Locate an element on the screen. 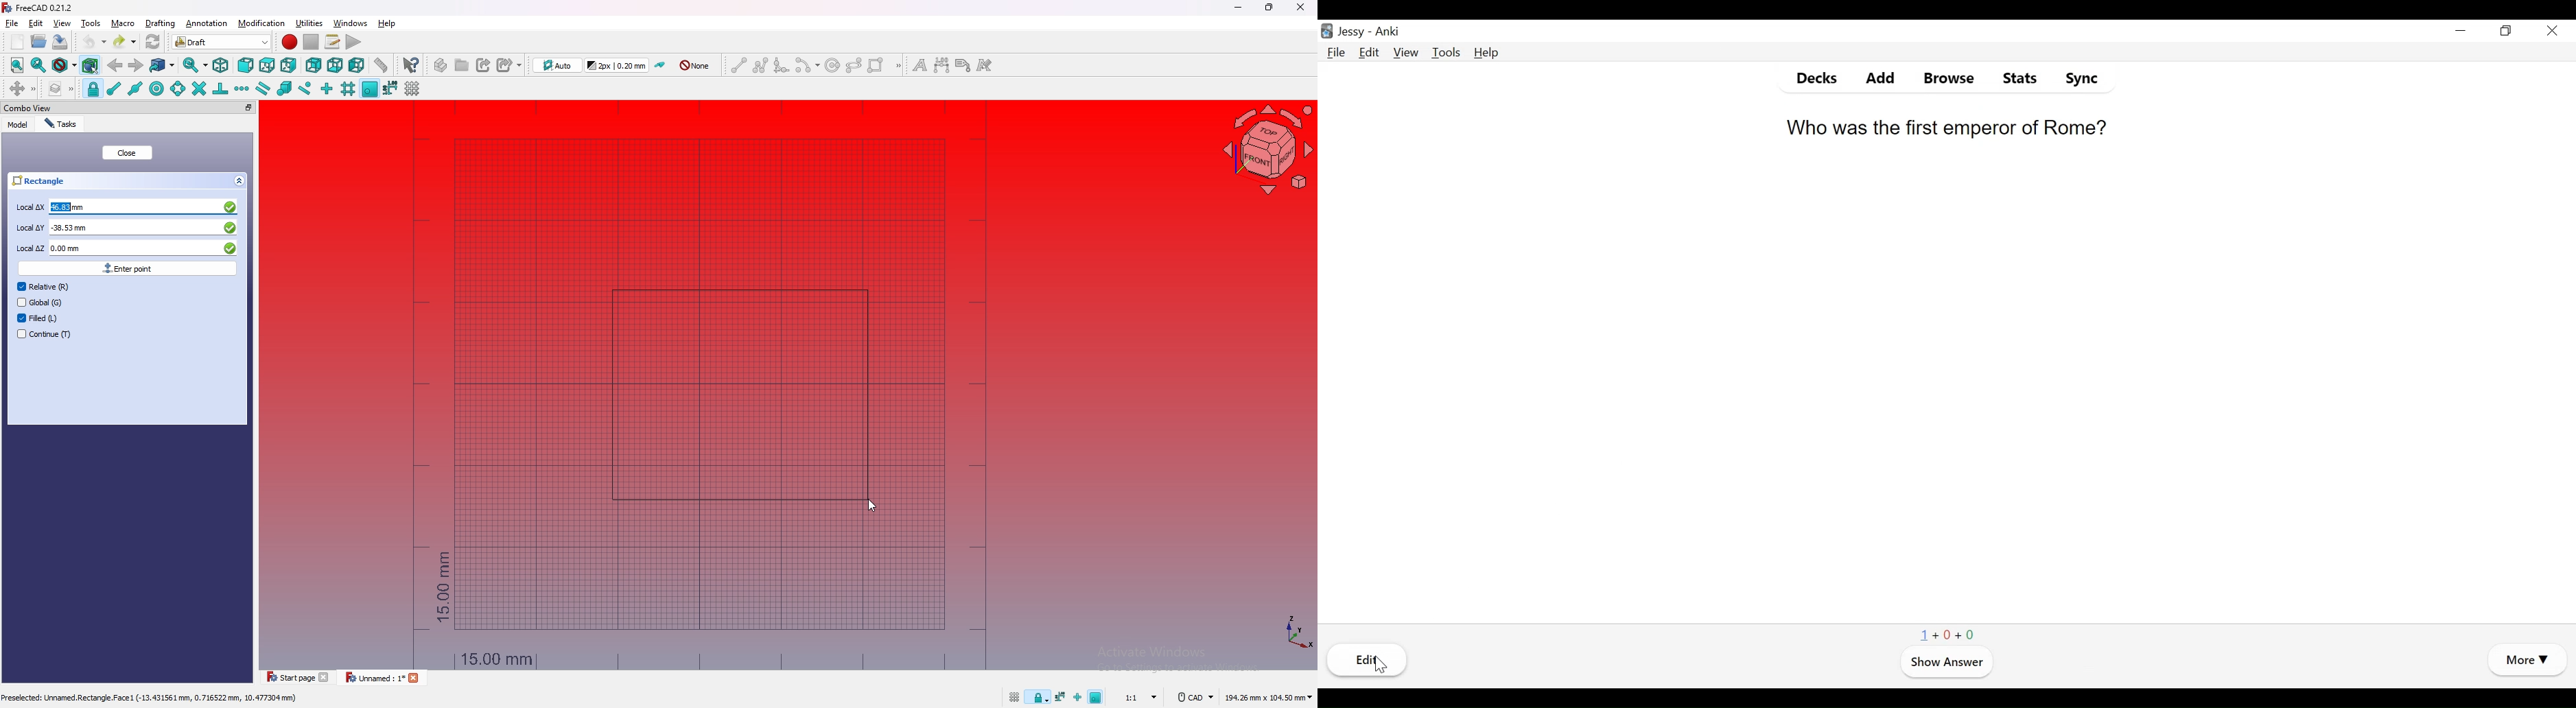  close is located at coordinates (127, 153).